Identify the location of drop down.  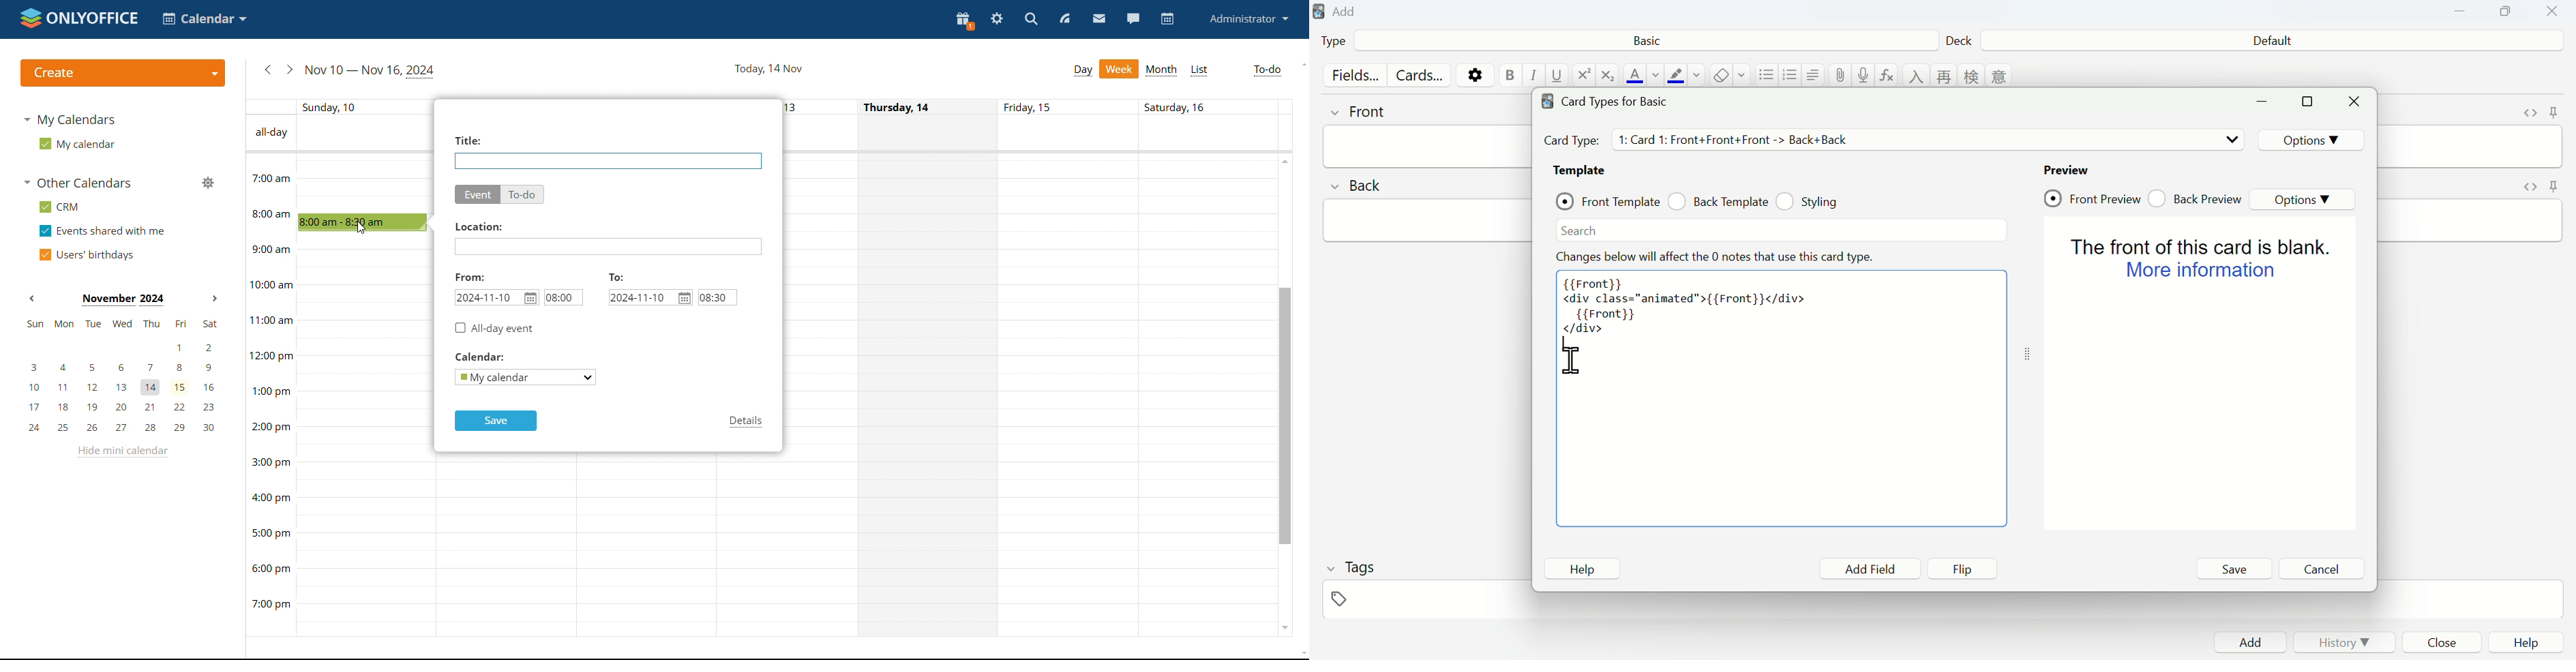
(2233, 141).